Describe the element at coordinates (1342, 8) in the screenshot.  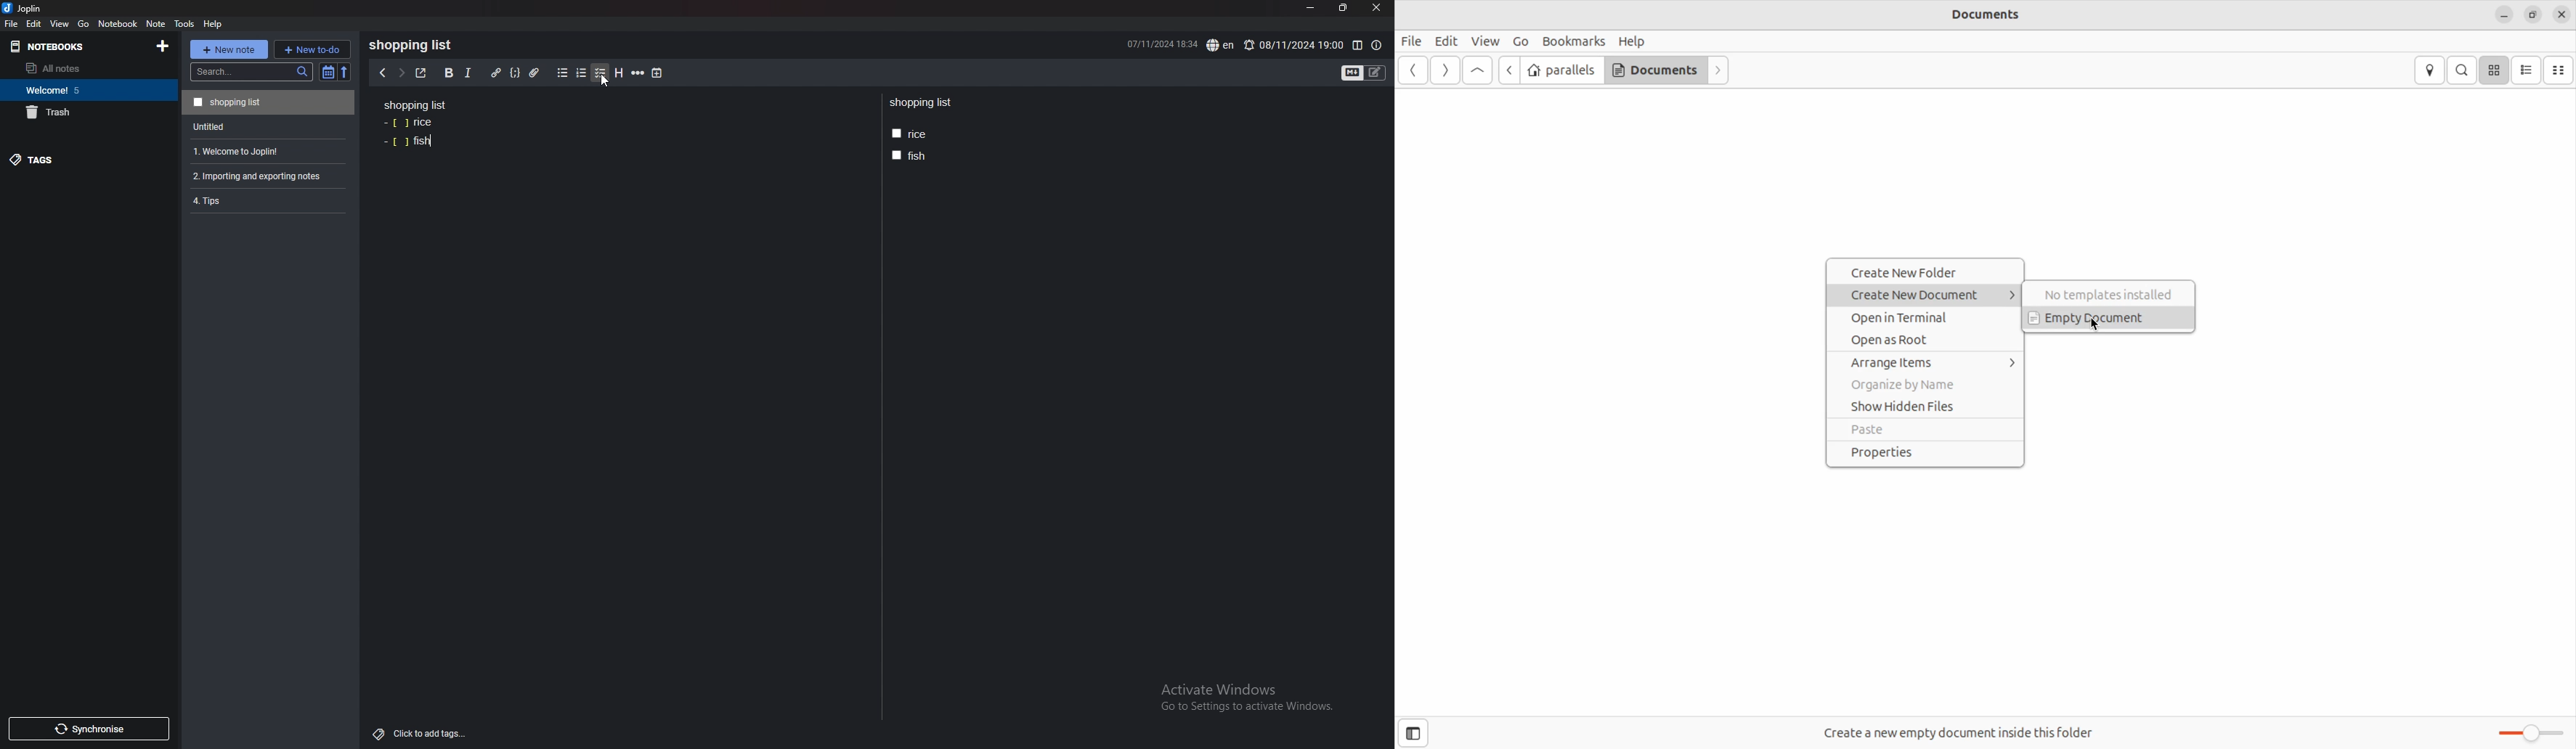
I see `resize` at that location.